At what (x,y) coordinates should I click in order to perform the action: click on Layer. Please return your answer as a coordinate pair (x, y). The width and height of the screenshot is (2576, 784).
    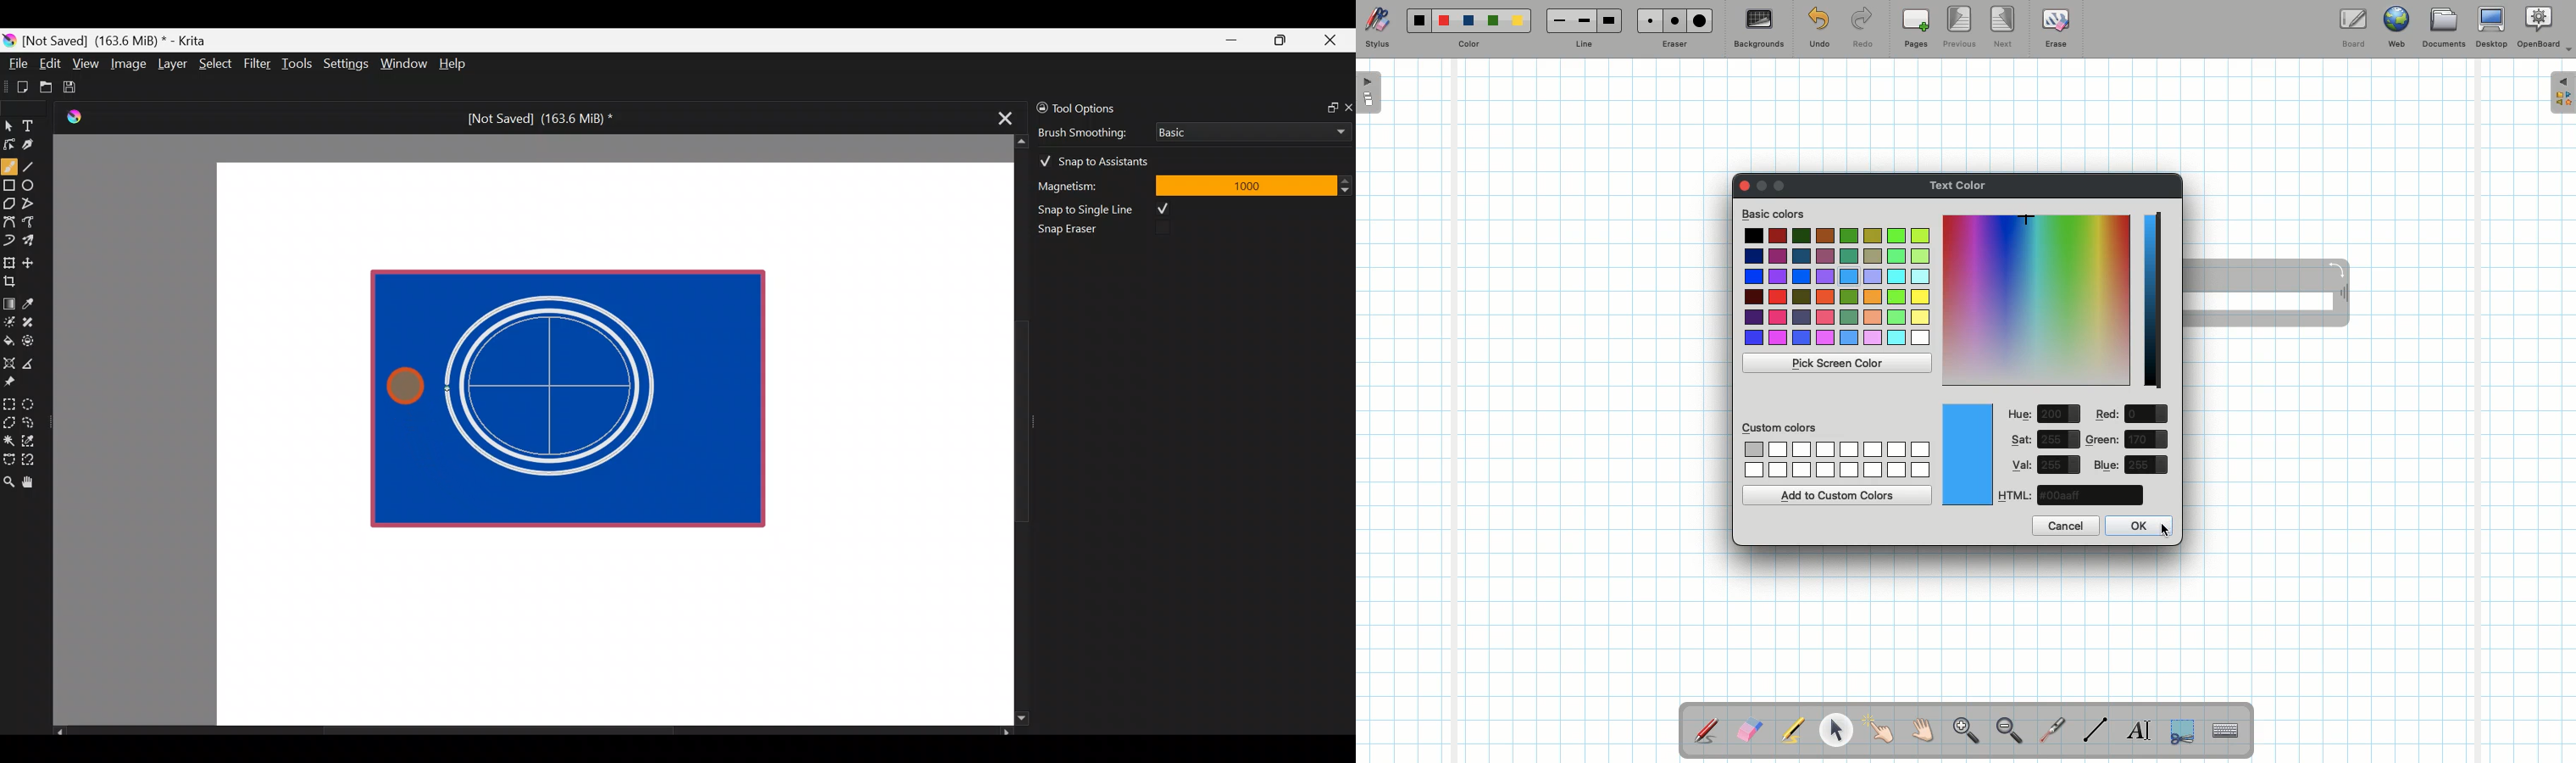
    Looking at the image, I should click on (171, 67).